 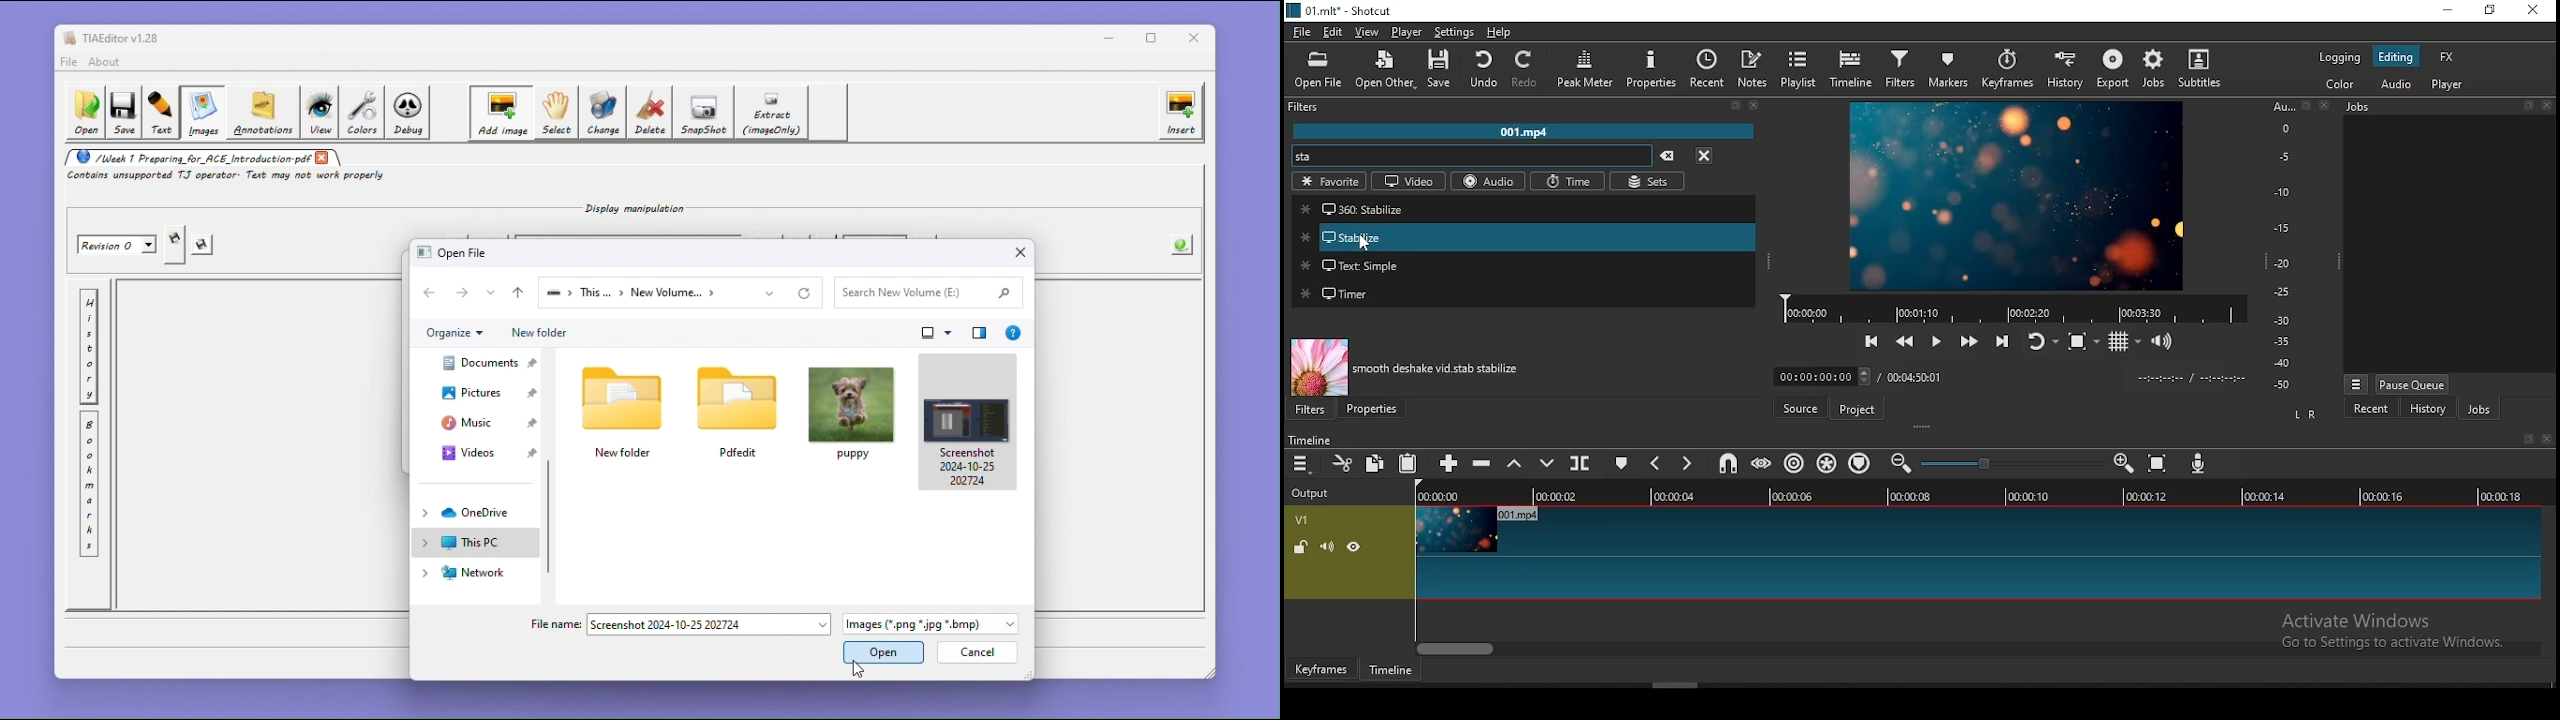 What do you see at coordinates (2009, 465) in the screenshot?
I see `slider` at bounding box center [2009, 465].